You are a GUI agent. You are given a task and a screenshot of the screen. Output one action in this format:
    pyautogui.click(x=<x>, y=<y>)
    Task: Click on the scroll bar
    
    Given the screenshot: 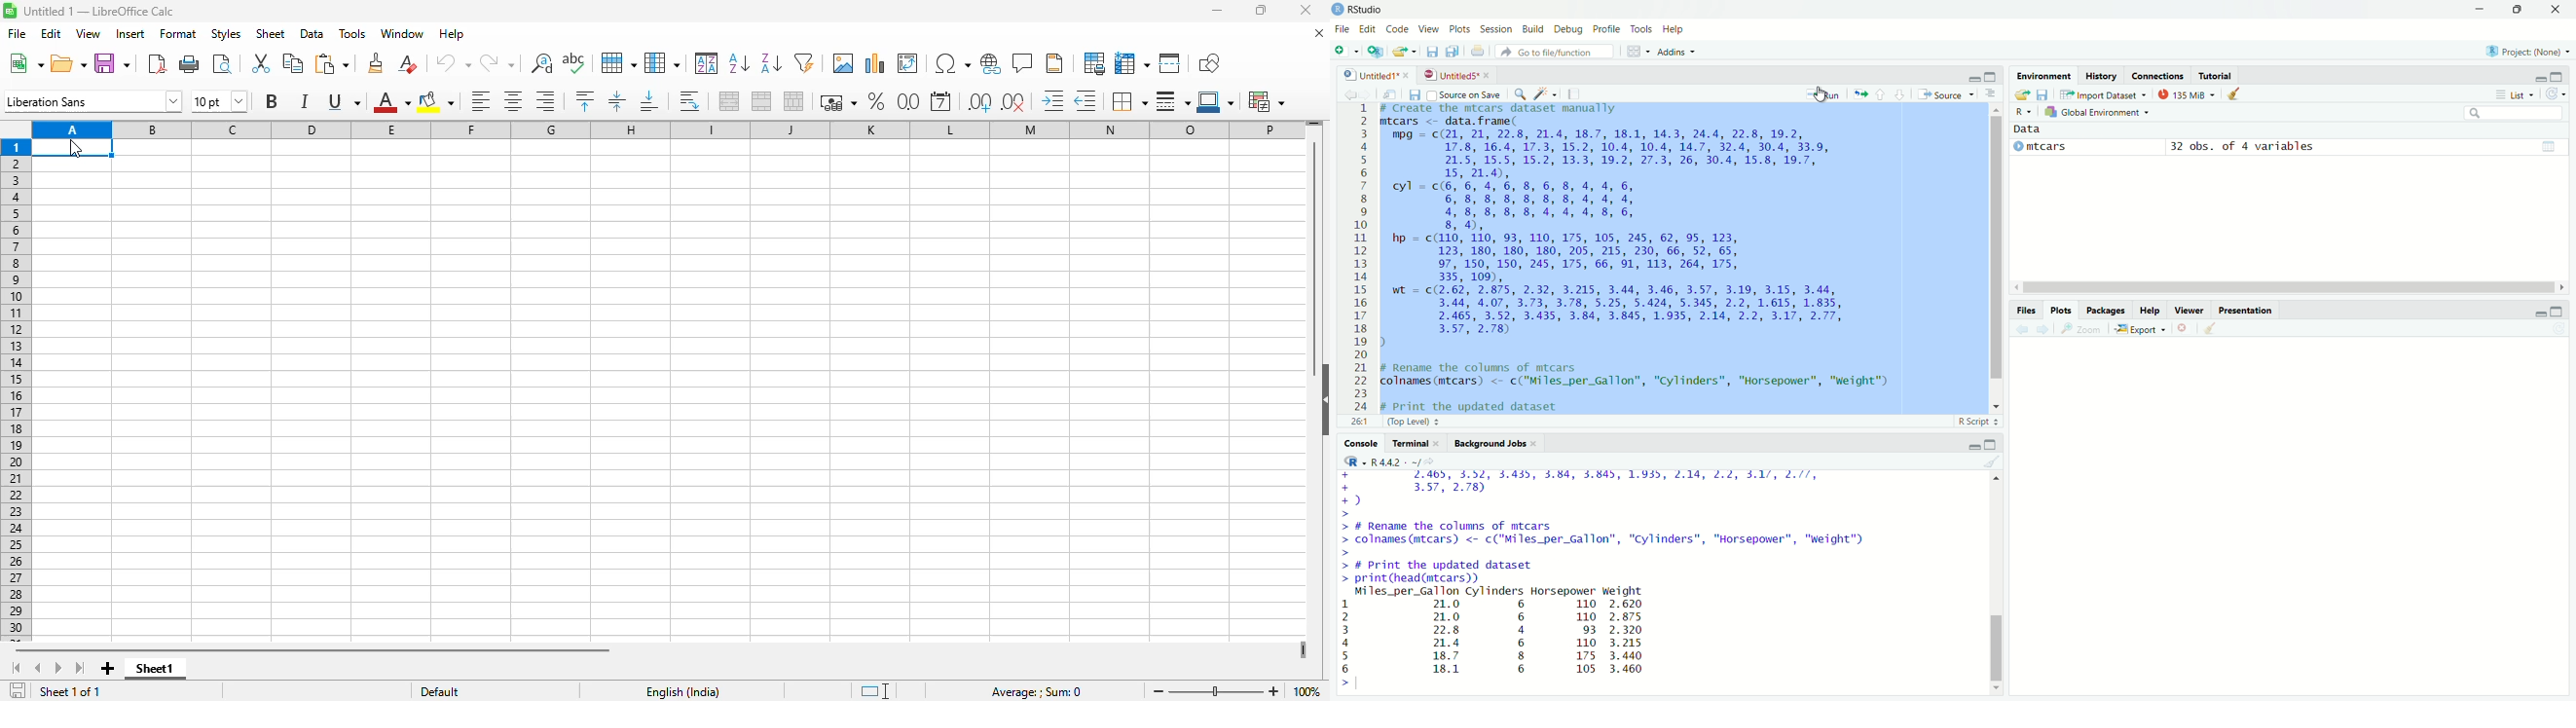 What is the action you would take?
    pyautogui.click(x=1989, y=256)
    